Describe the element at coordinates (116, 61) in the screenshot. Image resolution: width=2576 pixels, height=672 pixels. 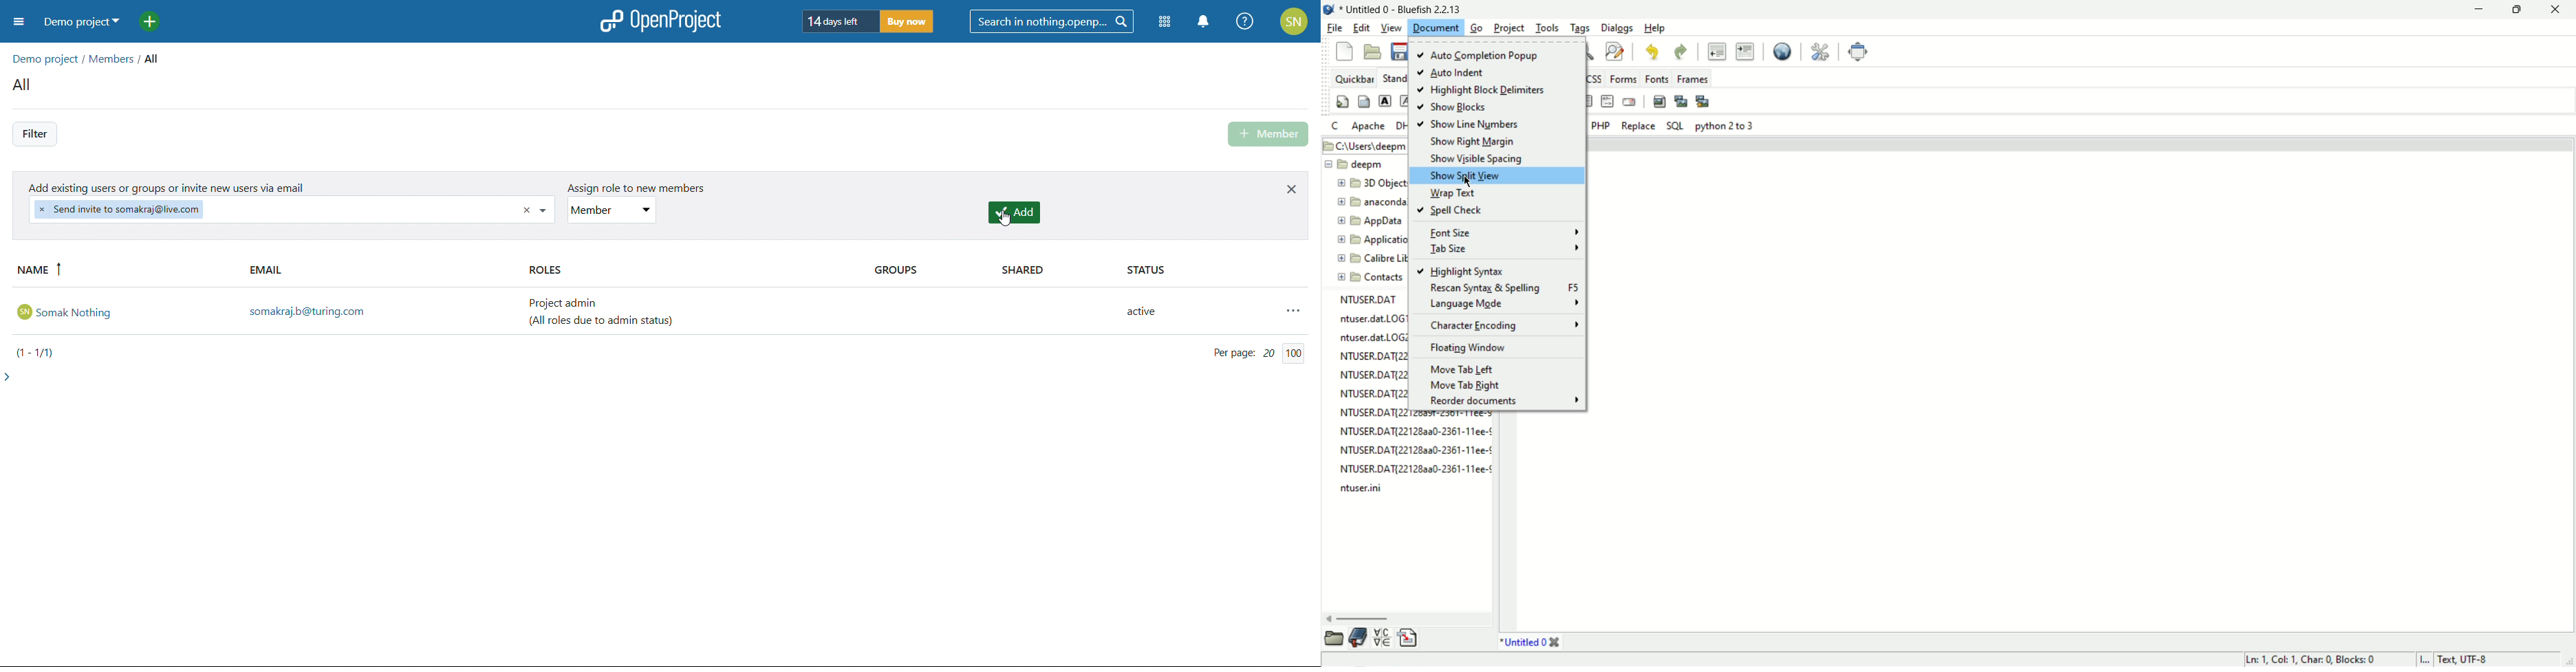
I see `members/` at that location.